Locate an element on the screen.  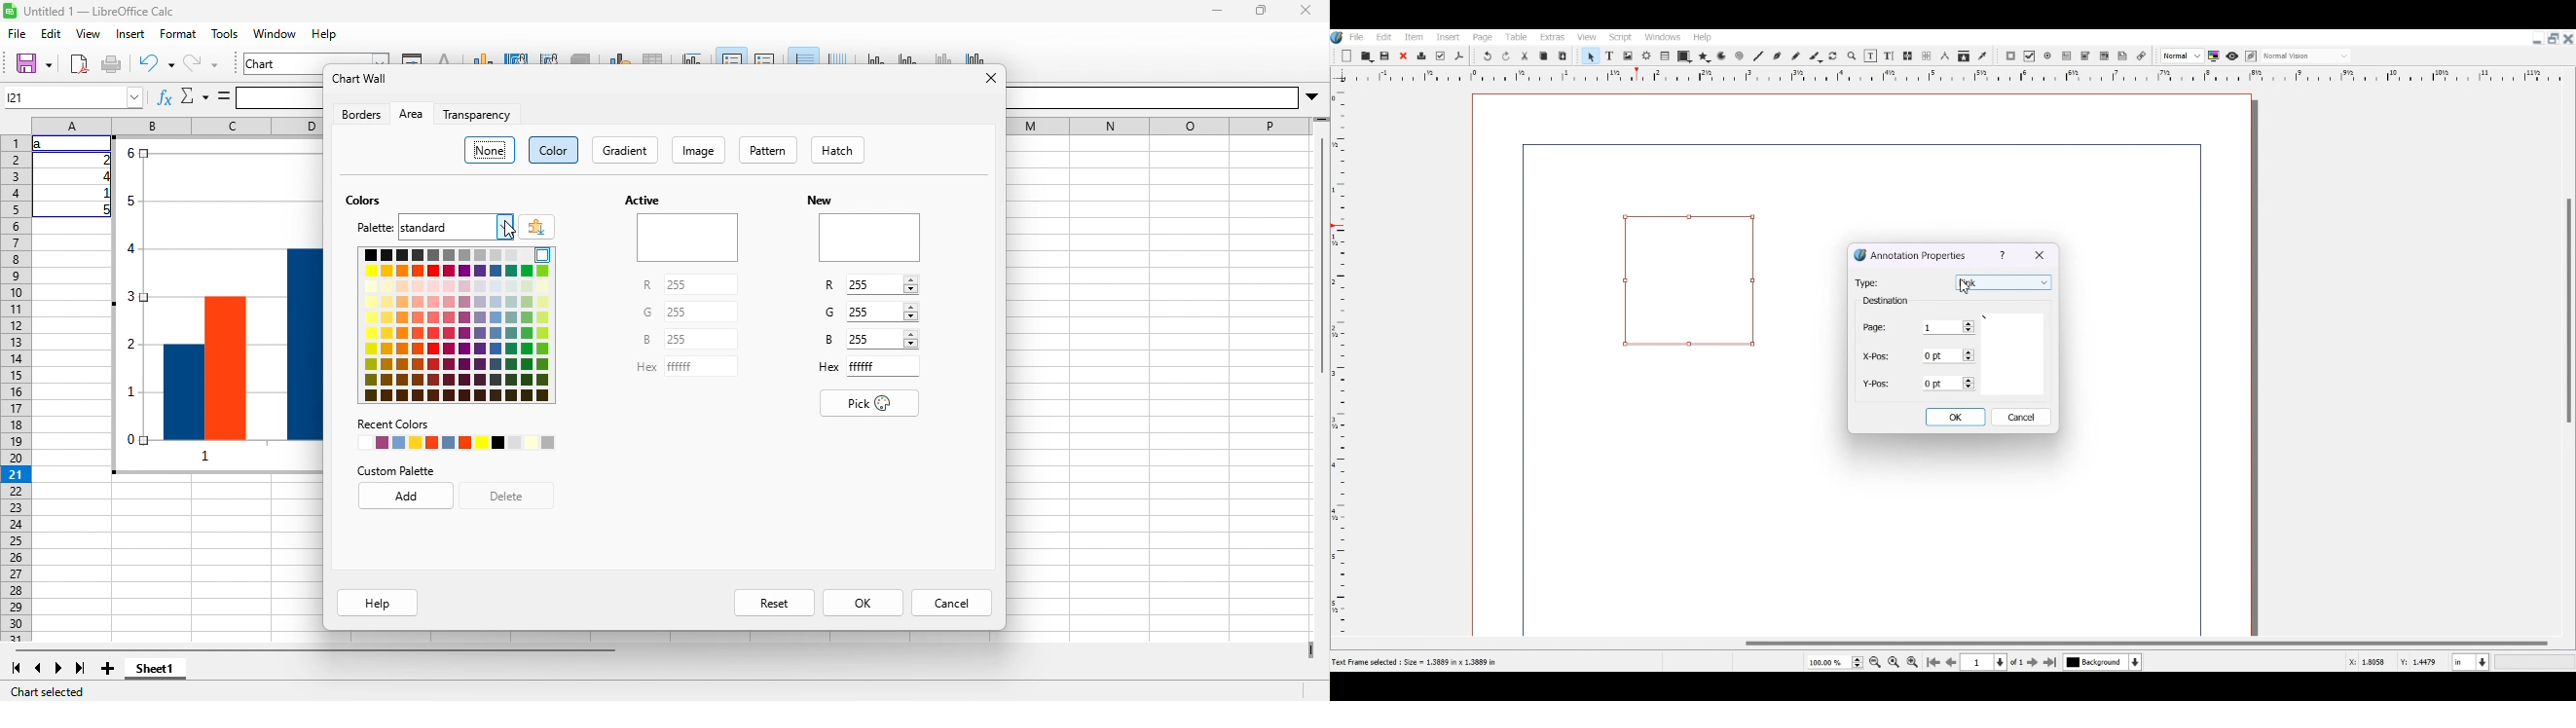
Eye dropper is located at coordinates (1982, 55).